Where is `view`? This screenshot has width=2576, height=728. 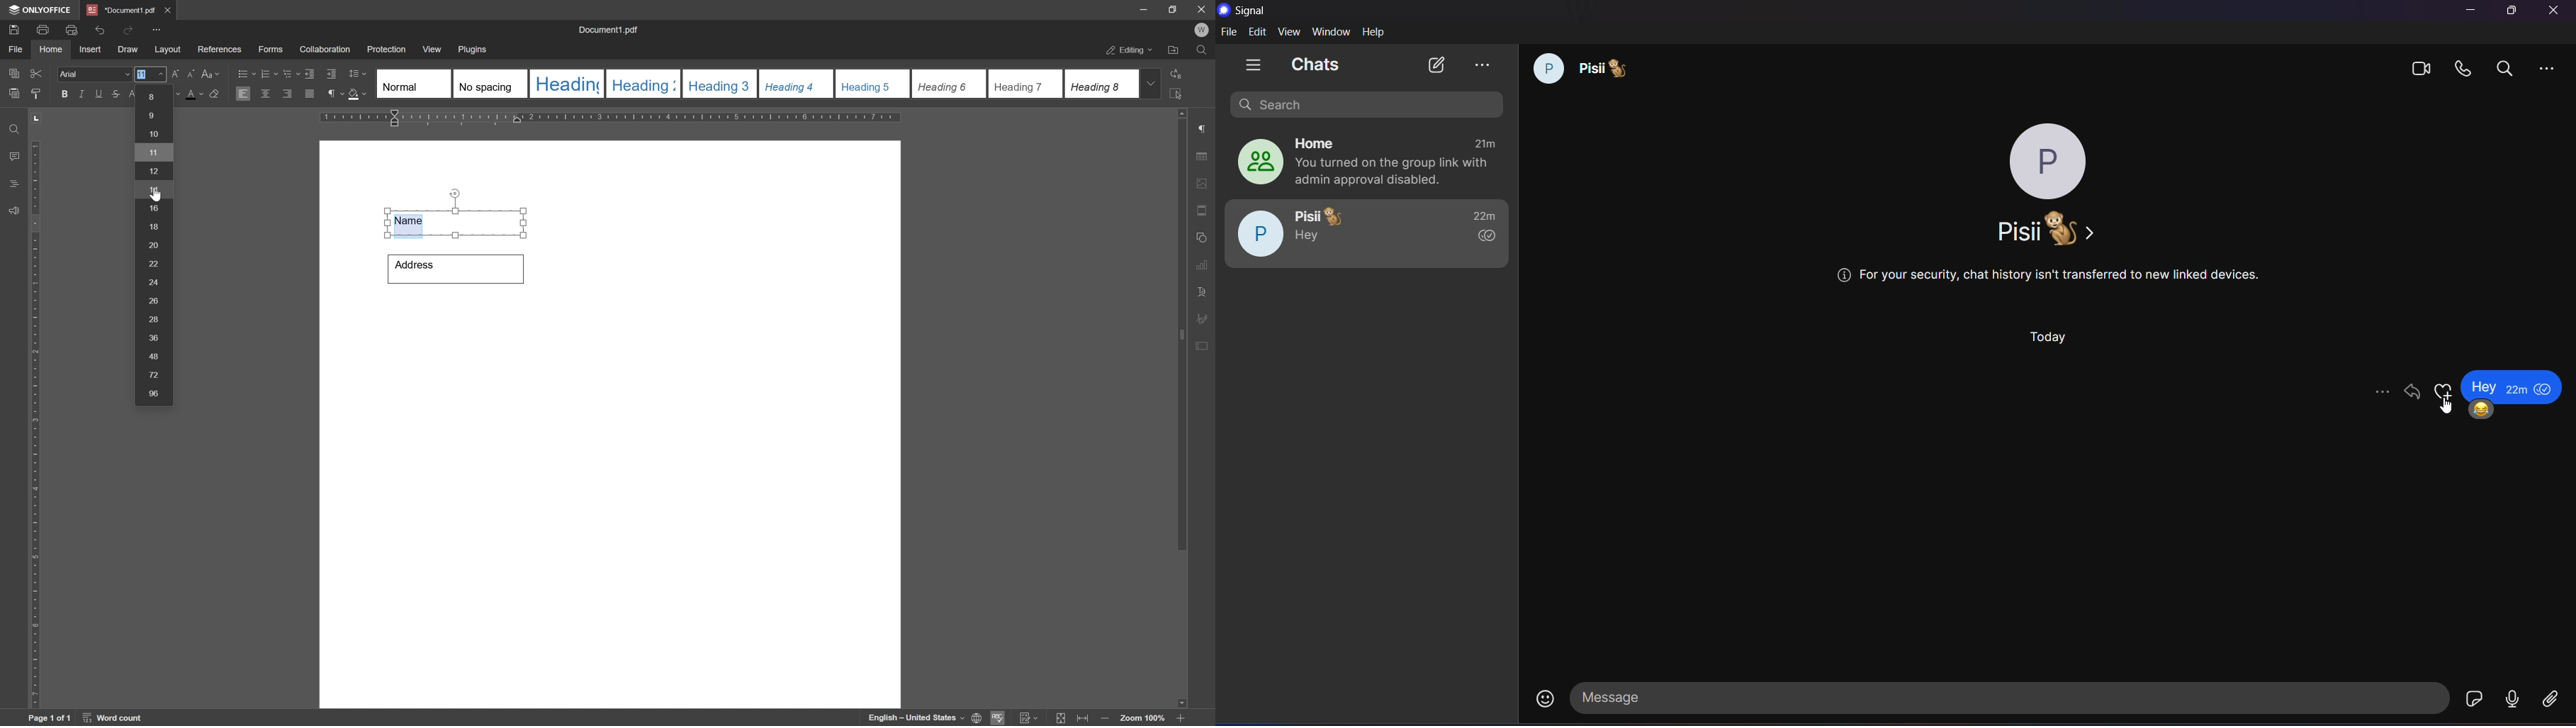 view is located at coordinates (1290, 32).